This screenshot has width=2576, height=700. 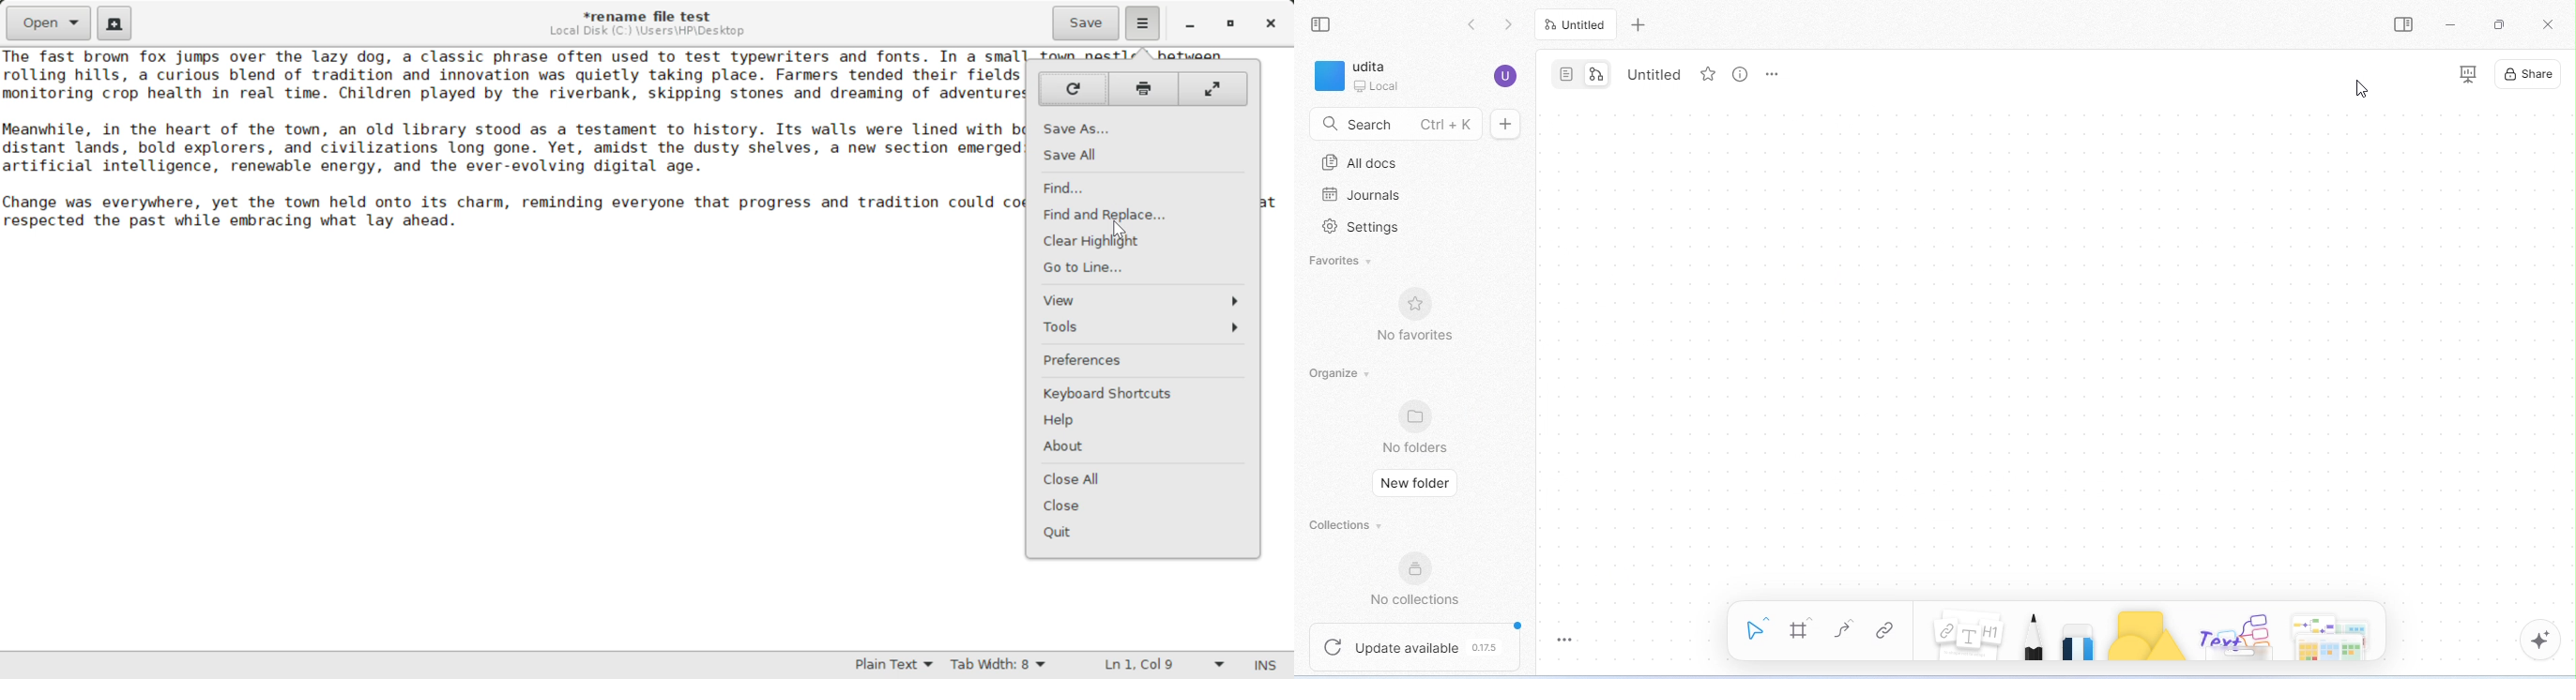 I want to click on Tools, so click(x=1144, y=329).